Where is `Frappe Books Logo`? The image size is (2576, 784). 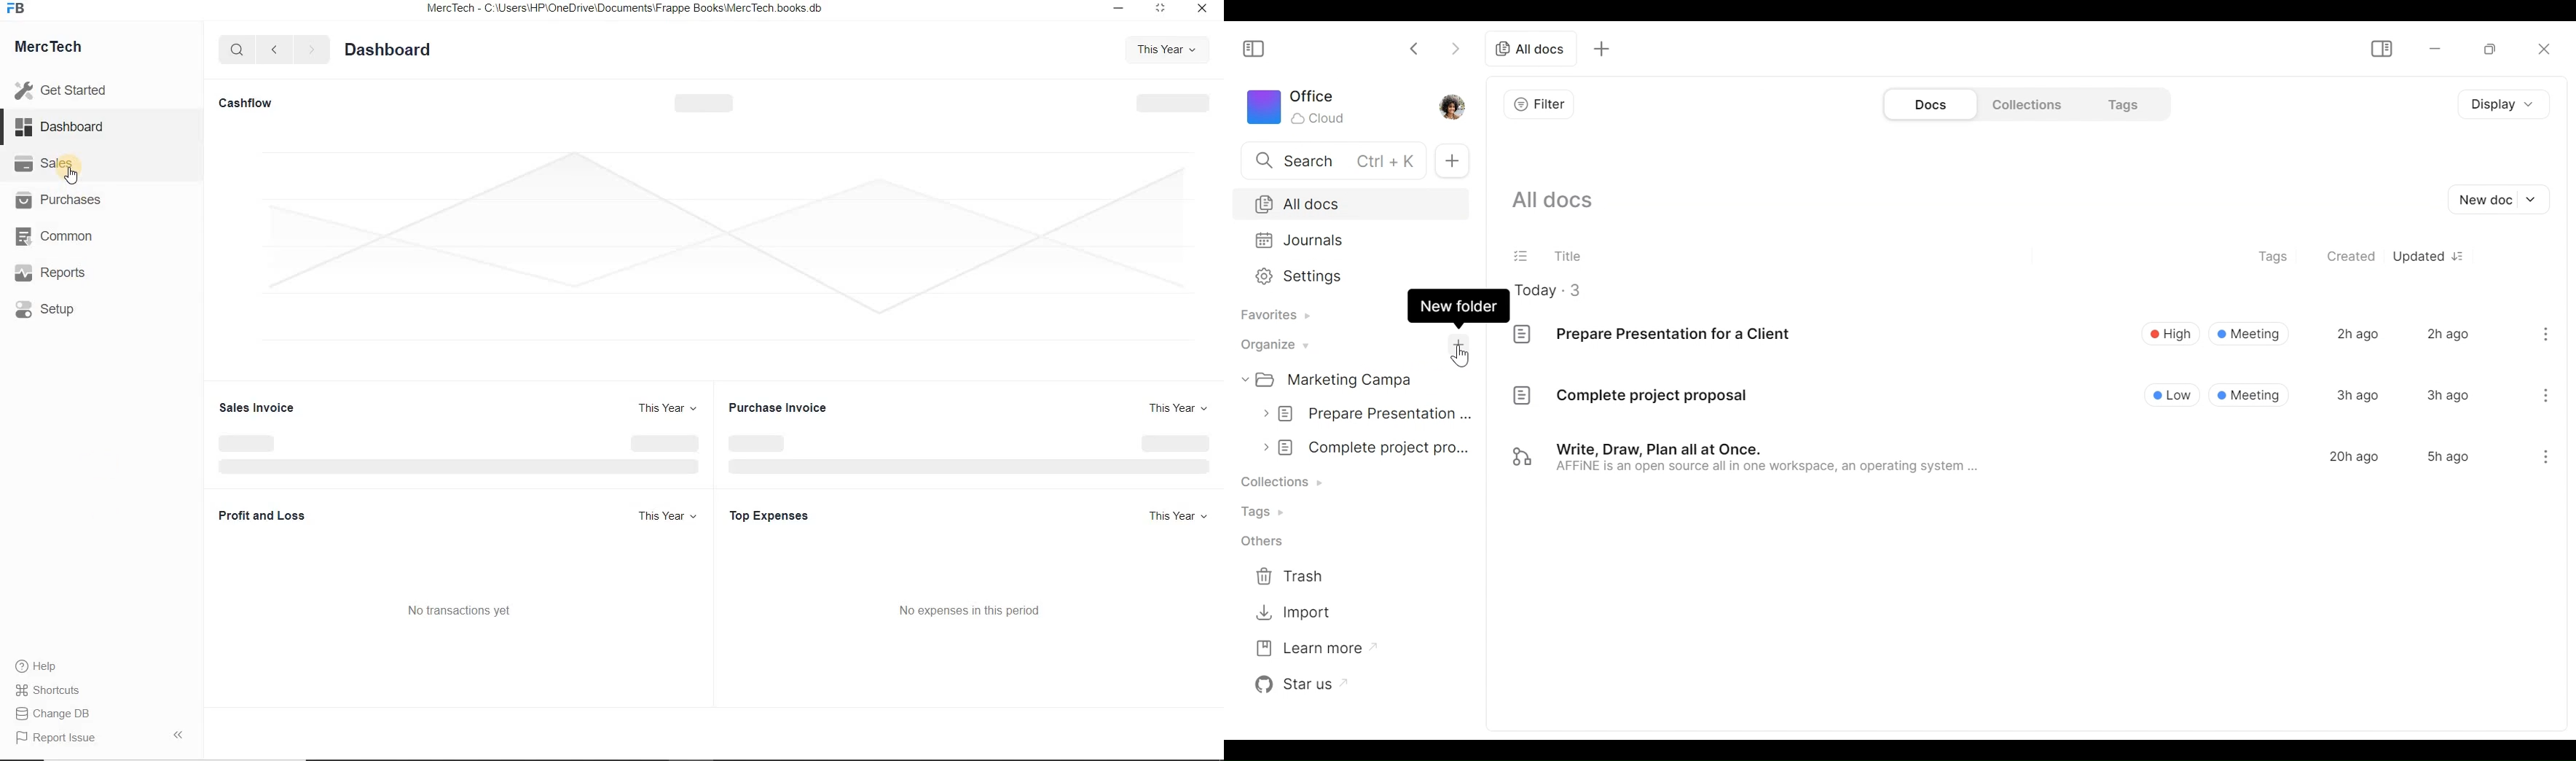
Frappe Books Logo is located at coordinates (17, 9).